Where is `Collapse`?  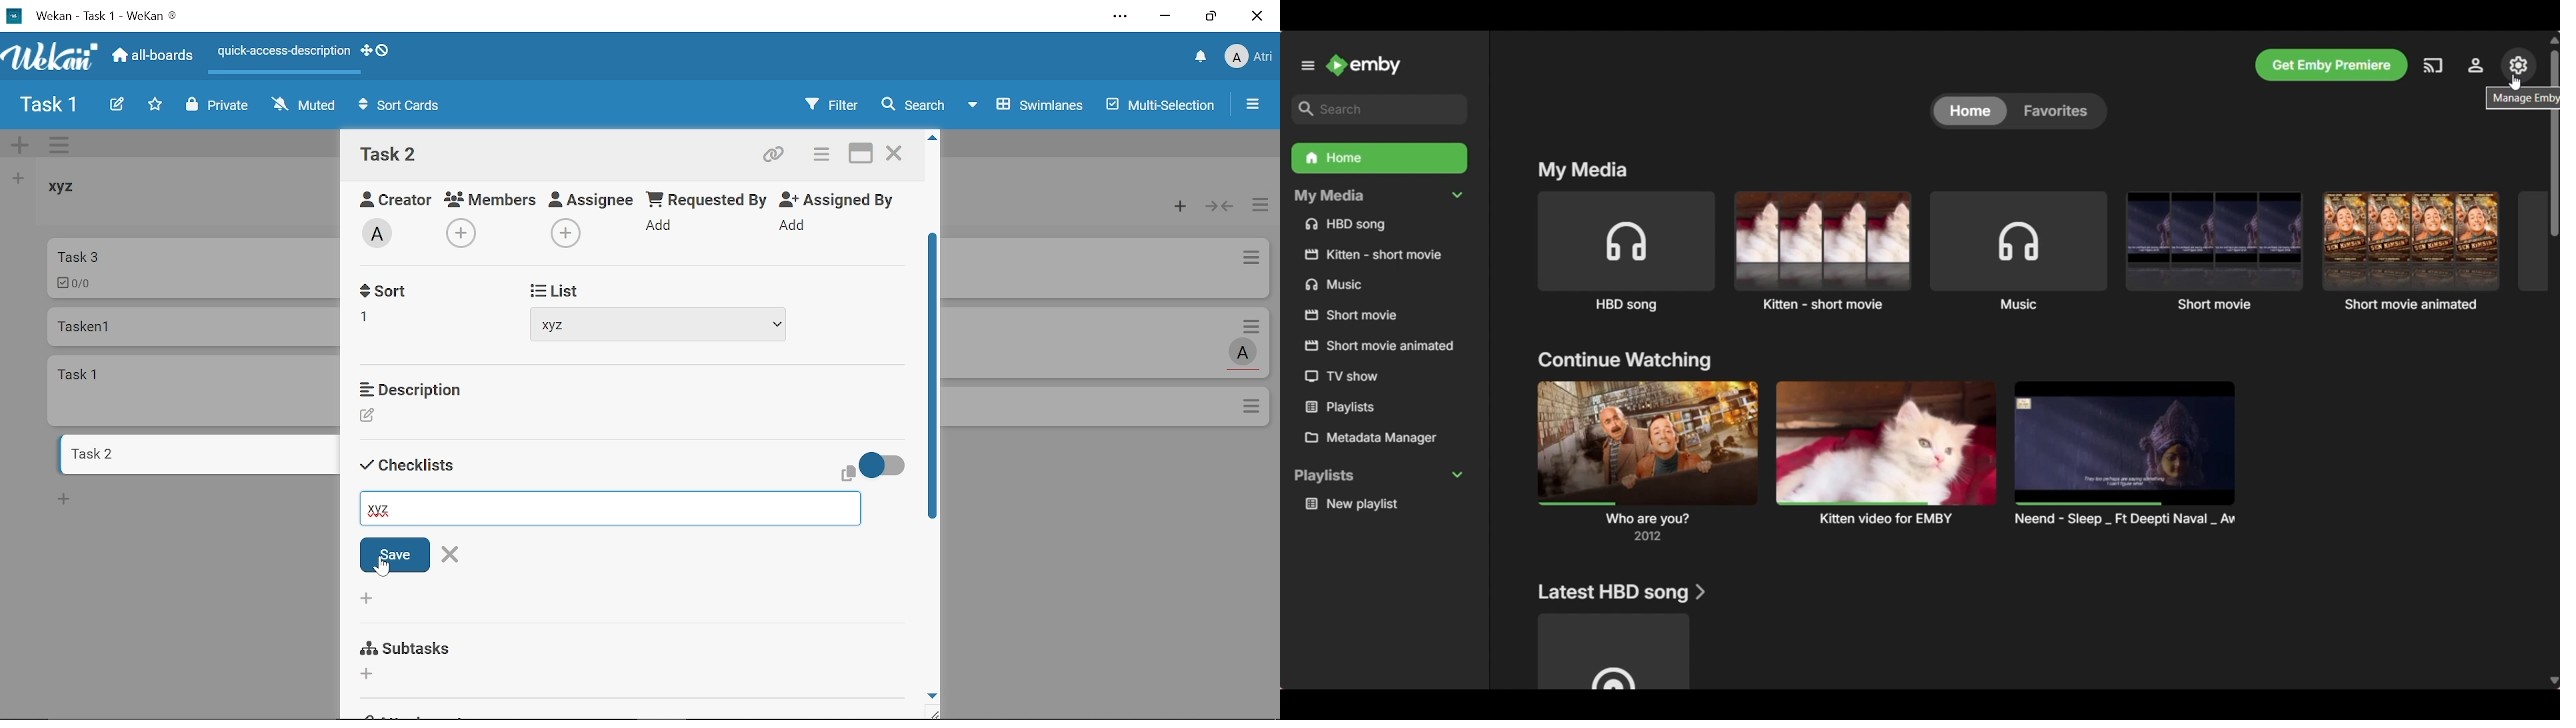 Collapse is located at coordinates (1221, 207).